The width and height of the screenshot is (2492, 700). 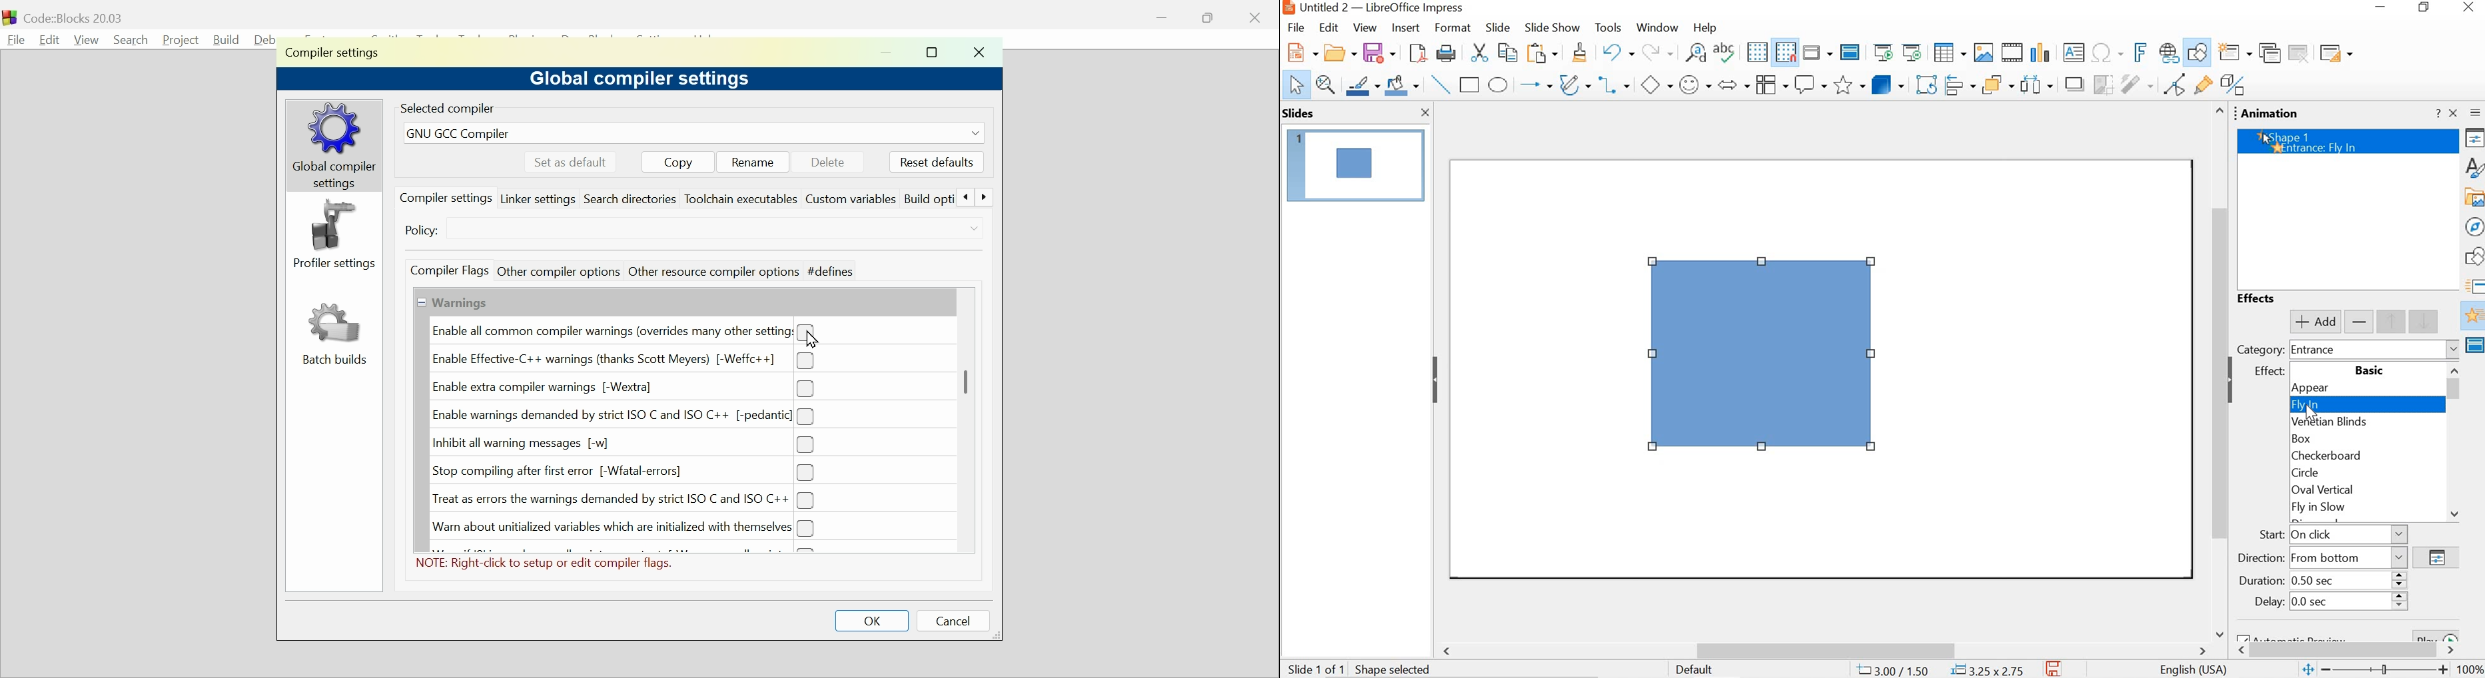 I want to click on maximise, so click(x=935, y=54).